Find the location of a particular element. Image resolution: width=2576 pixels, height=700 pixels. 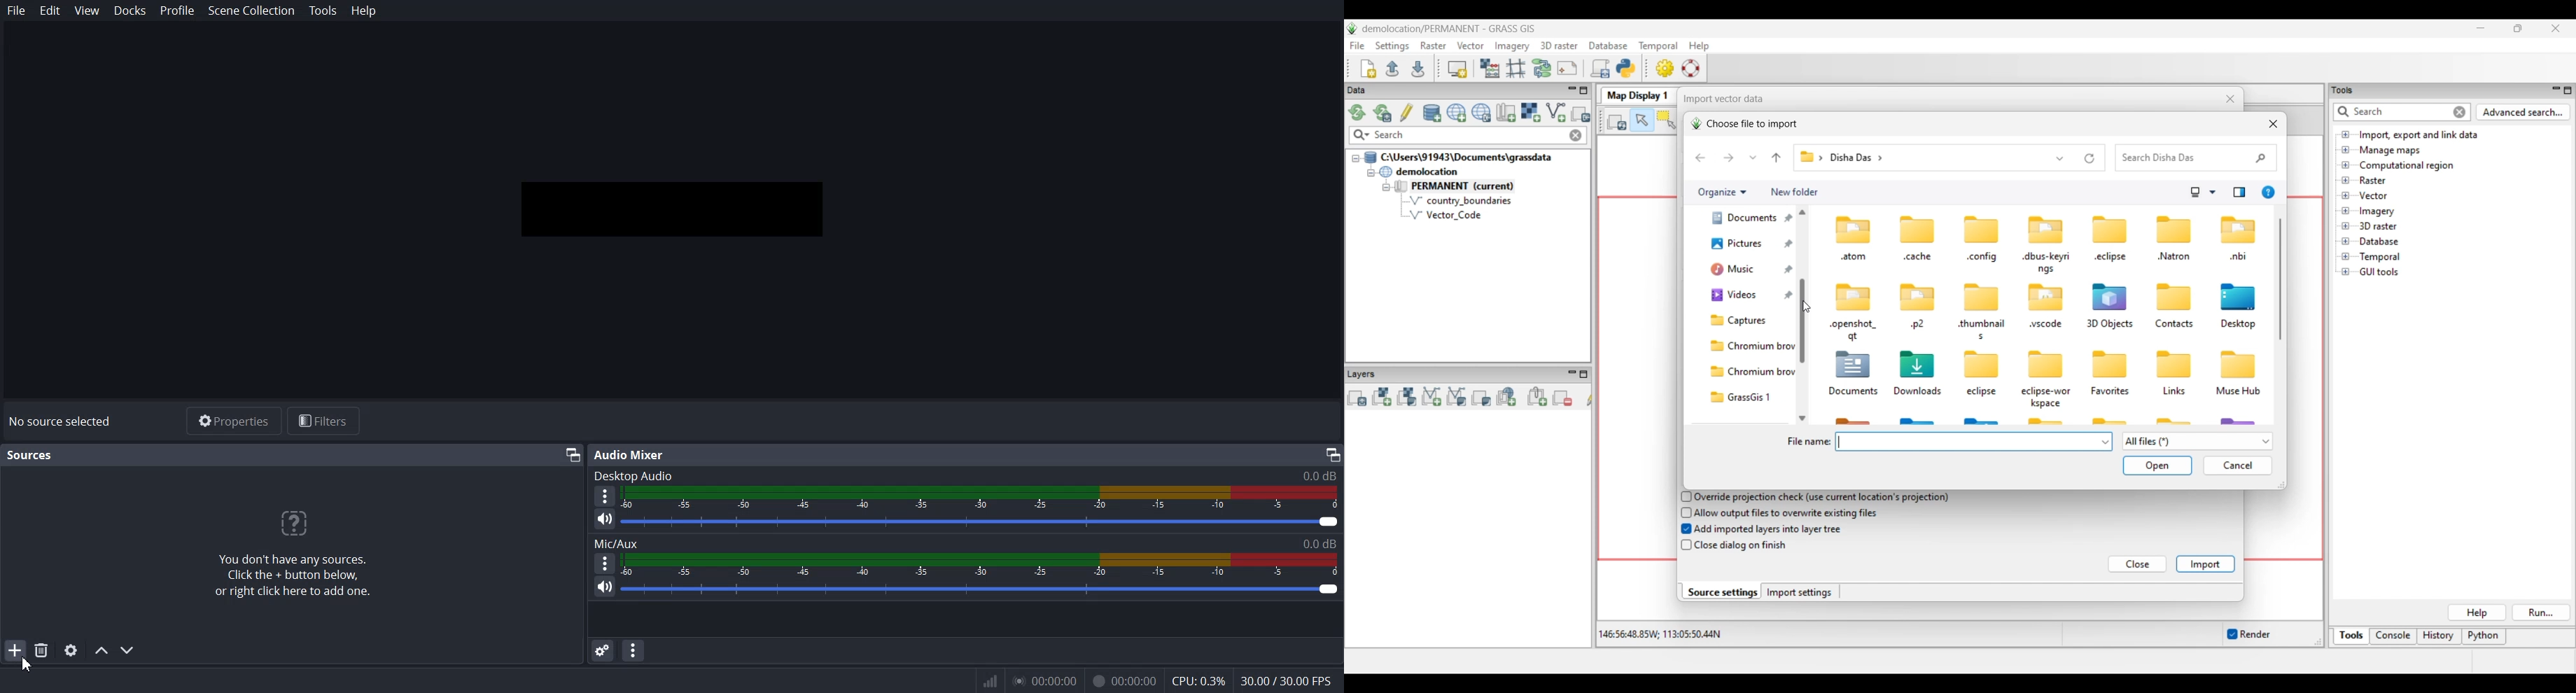

Recording is located at coordinates (1124, 682).